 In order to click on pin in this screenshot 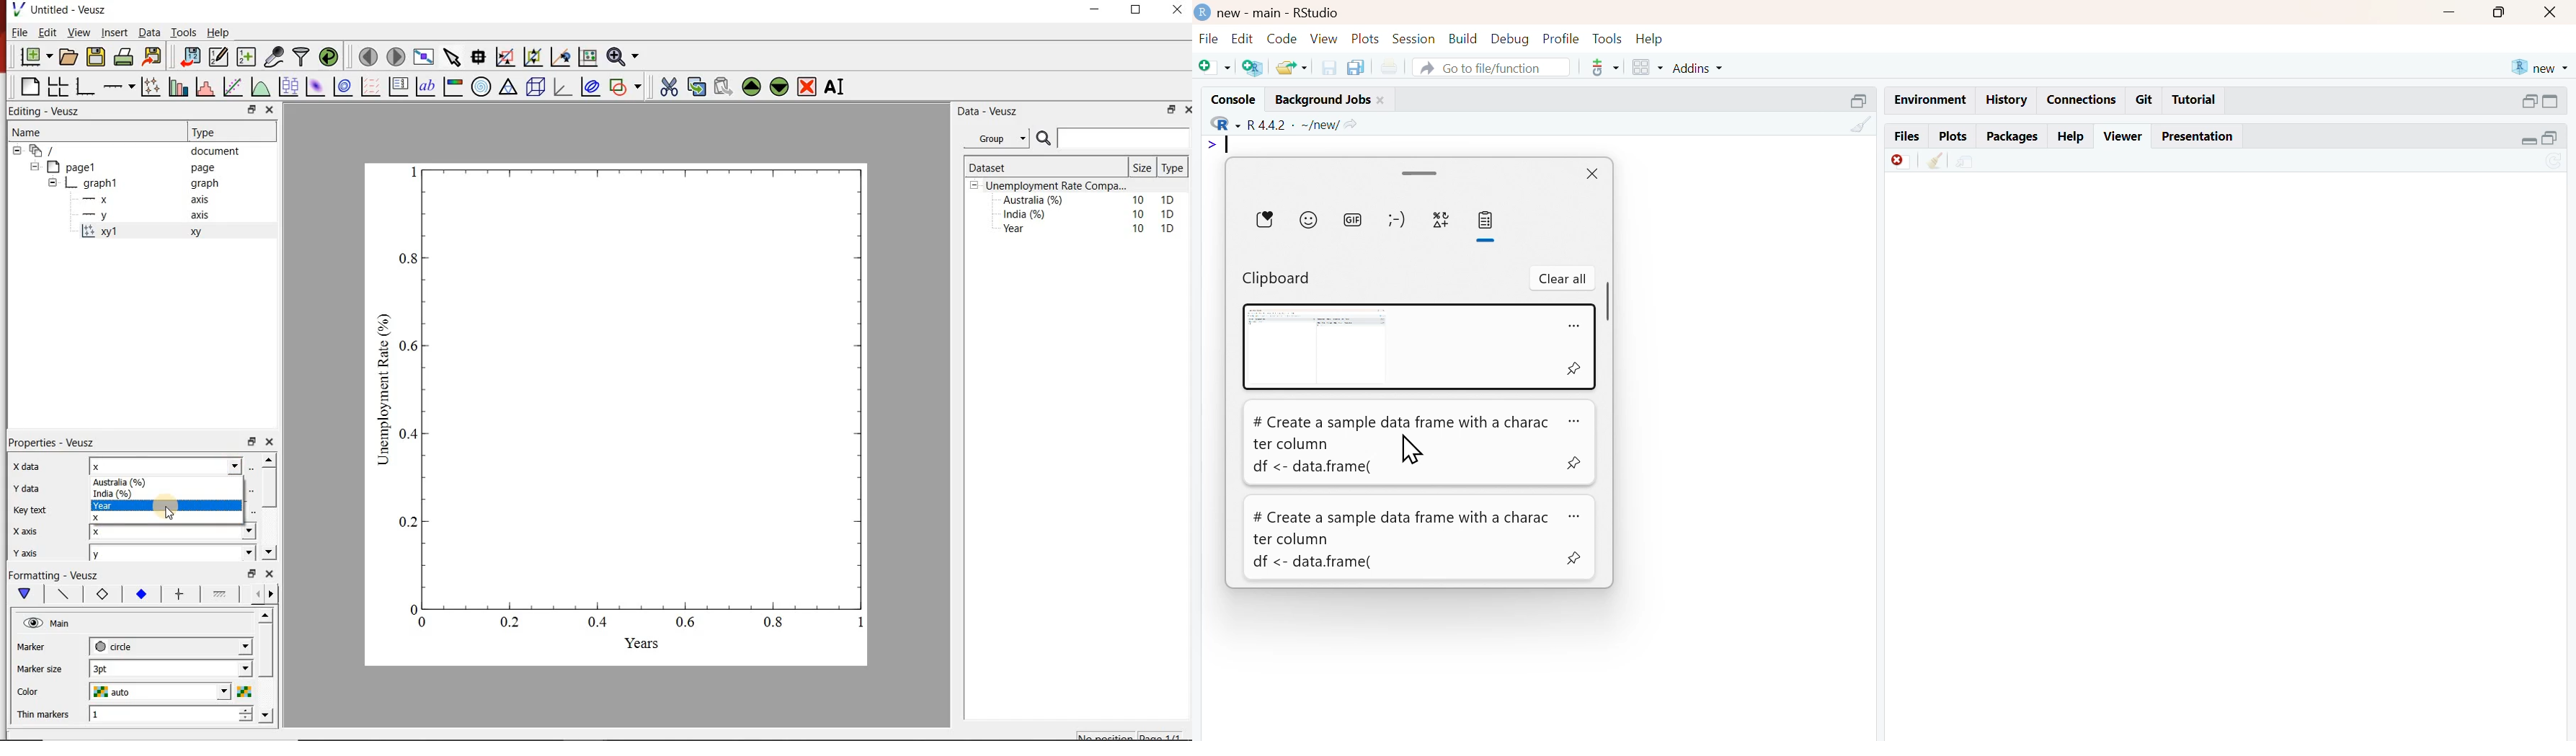, I will do `click(1574, 370)`.